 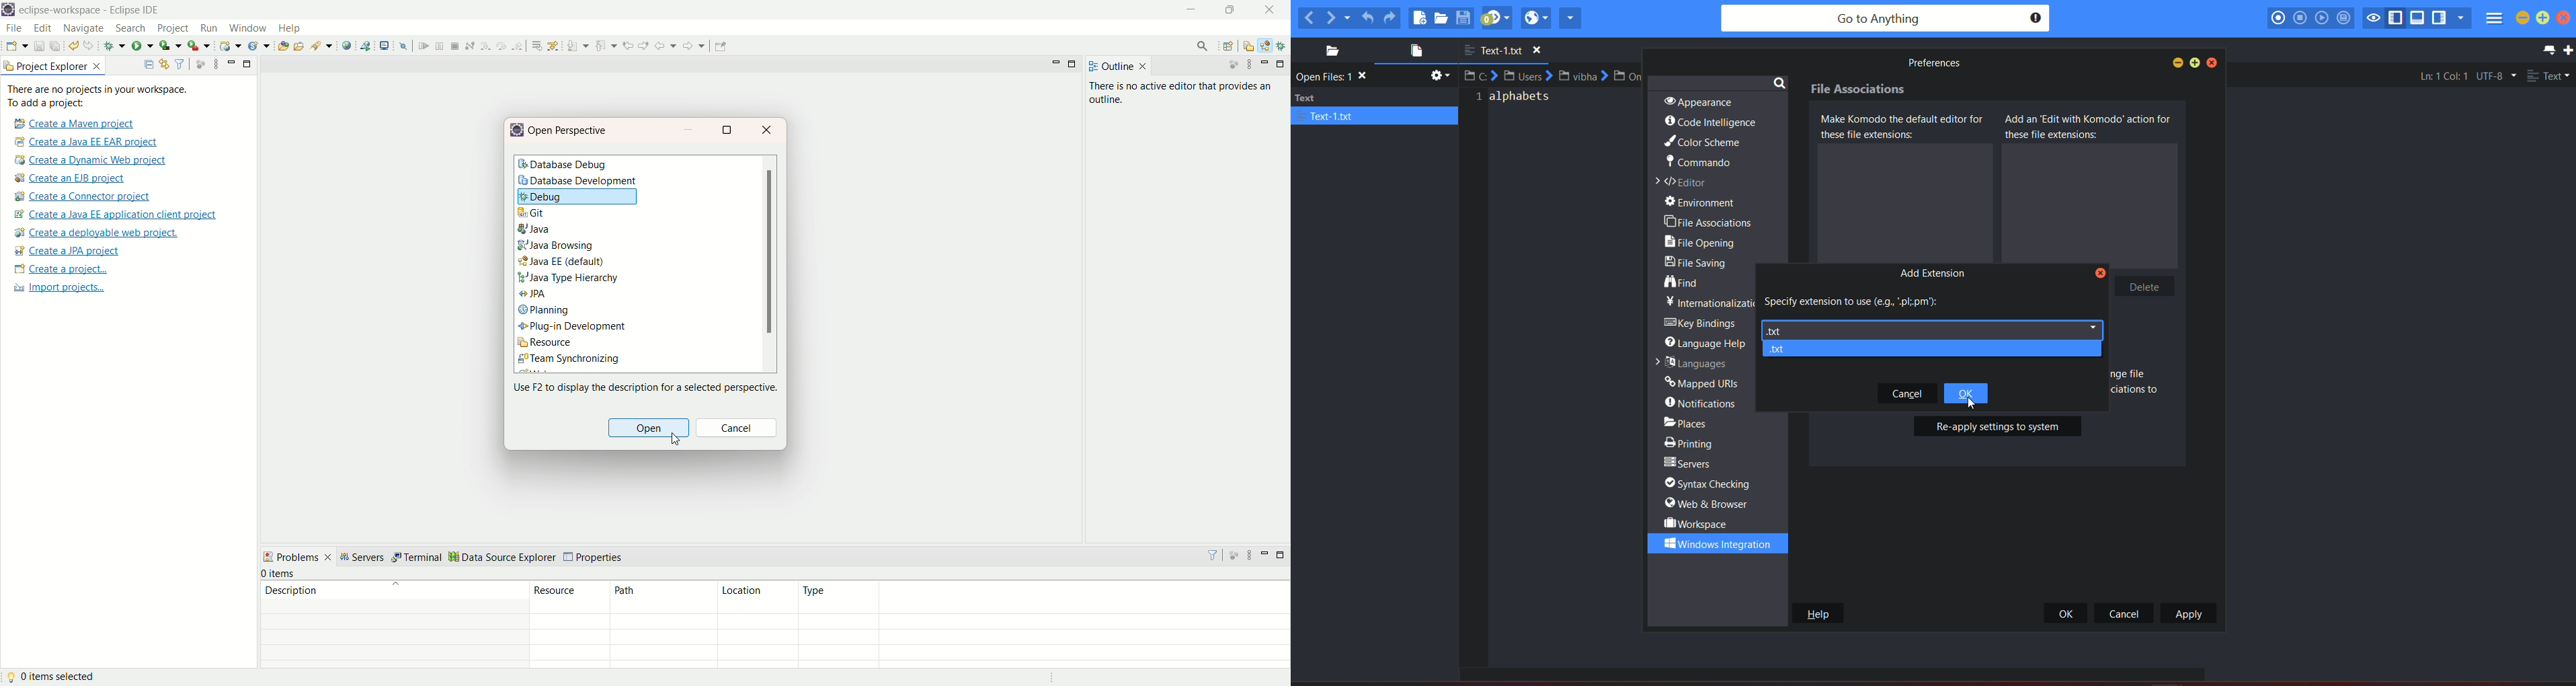 What do you see at coordinates (88, 141) in the screenshot?
I see `create a Java EE EAR project` at bounding box center [88, 141].